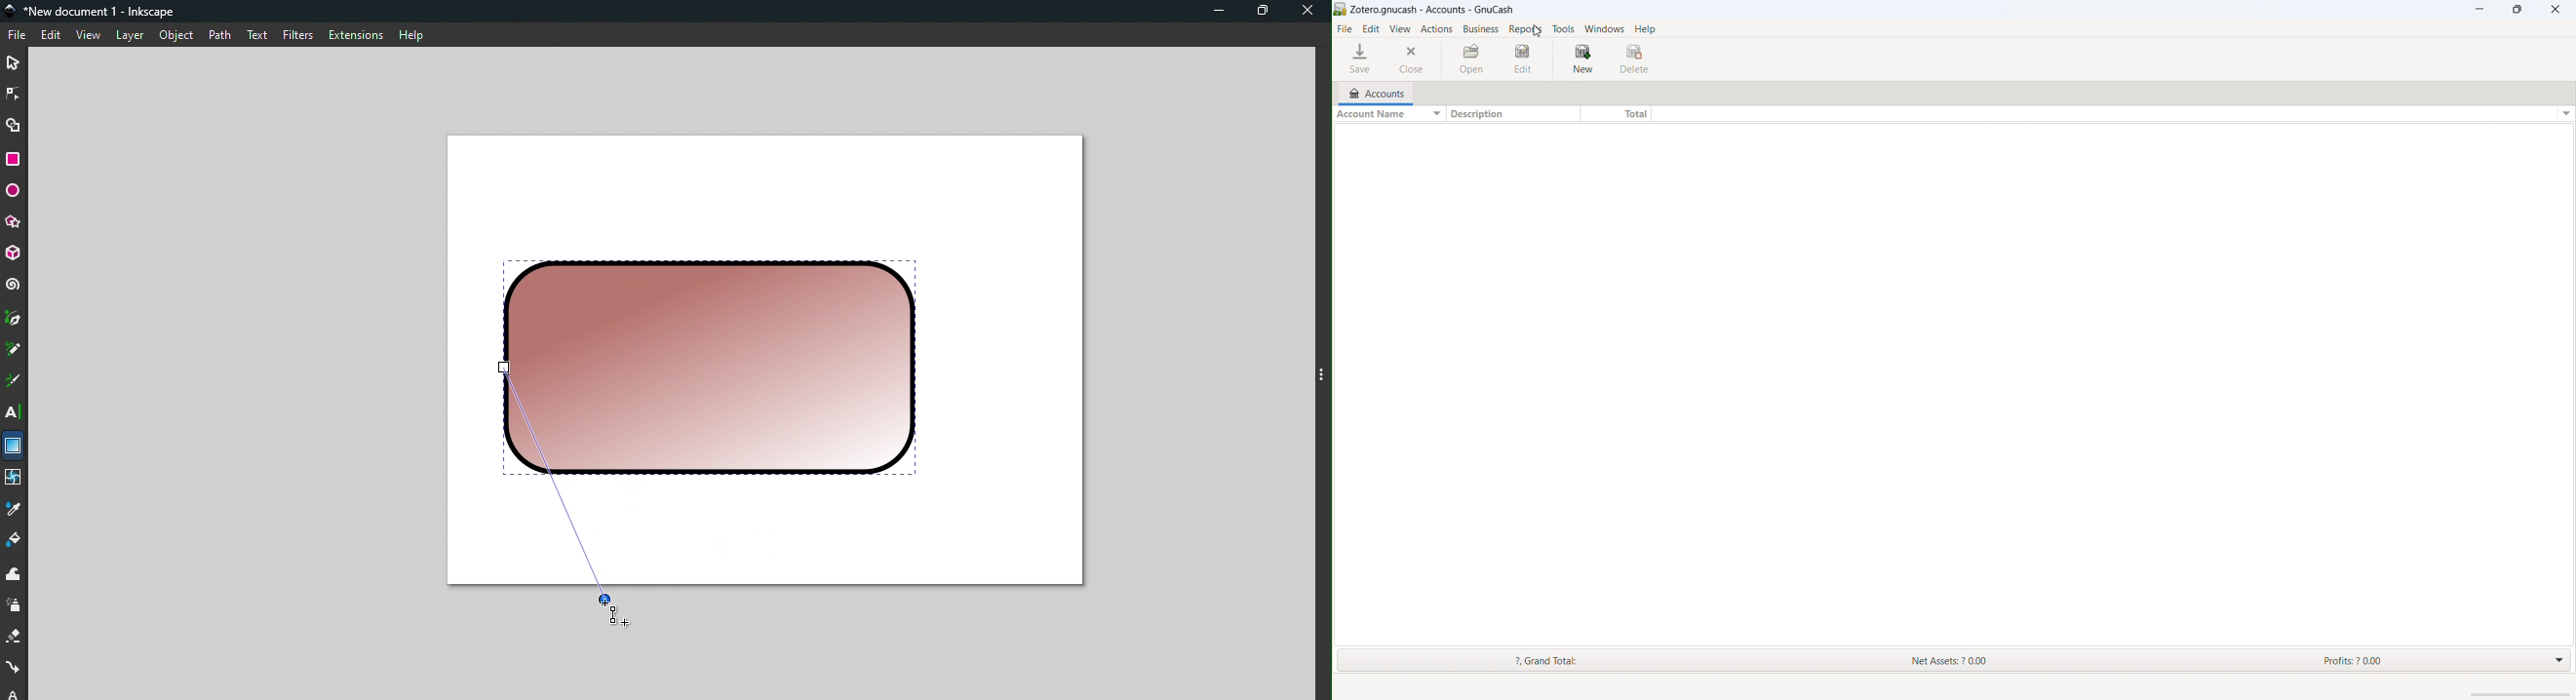 The width and height of the screenshot is (2576, 700). What do you see at coordinates (215, 34) in the screenshot?
I see `Path` at bounding box center [215, 34].